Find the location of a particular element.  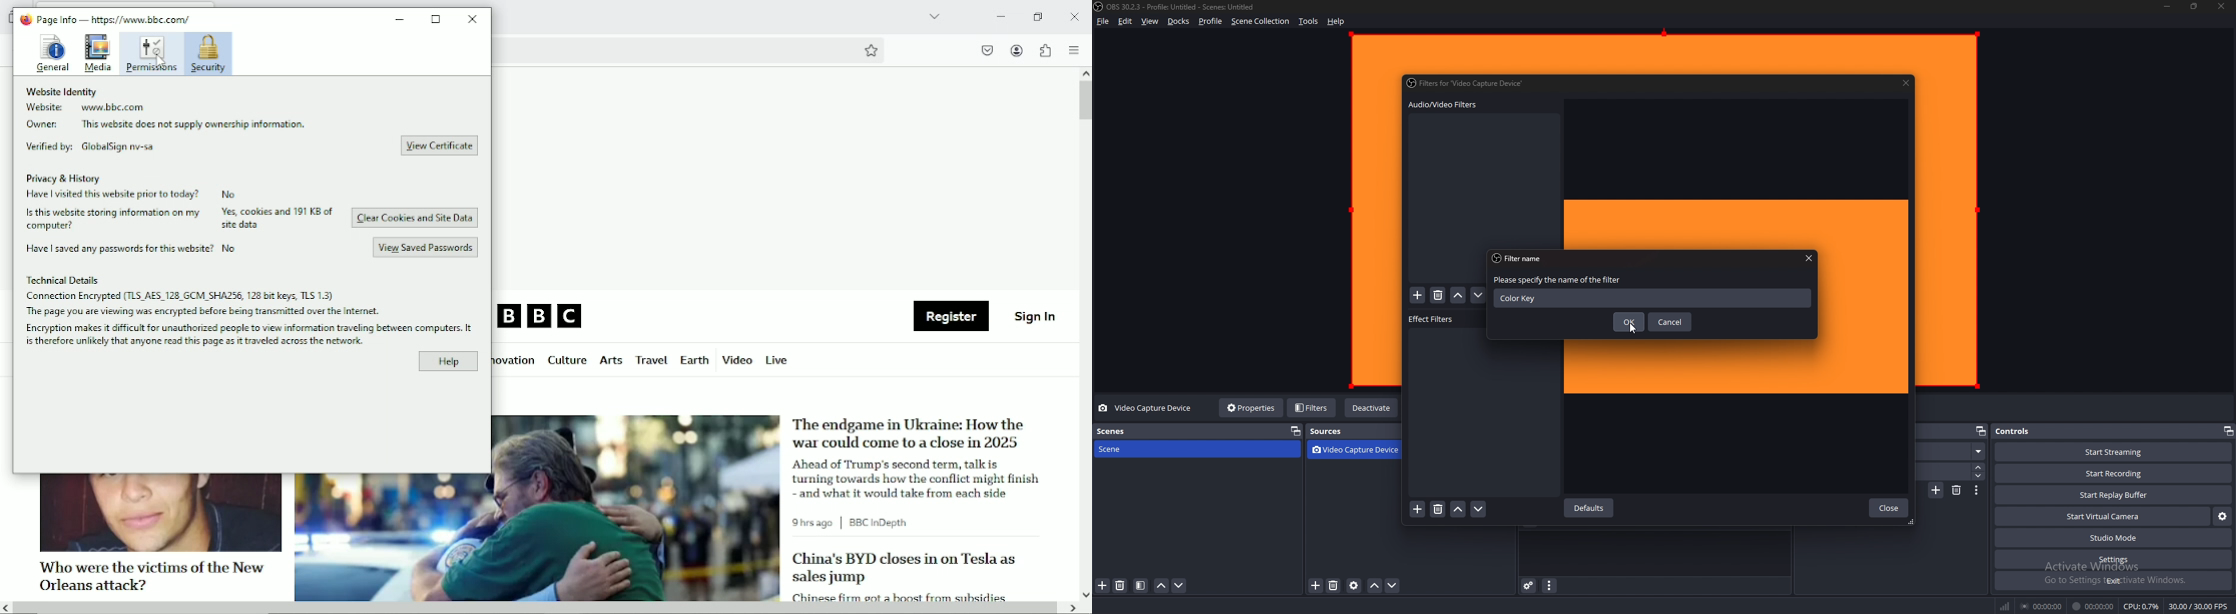

profile is located at coordinates (1211, 21).